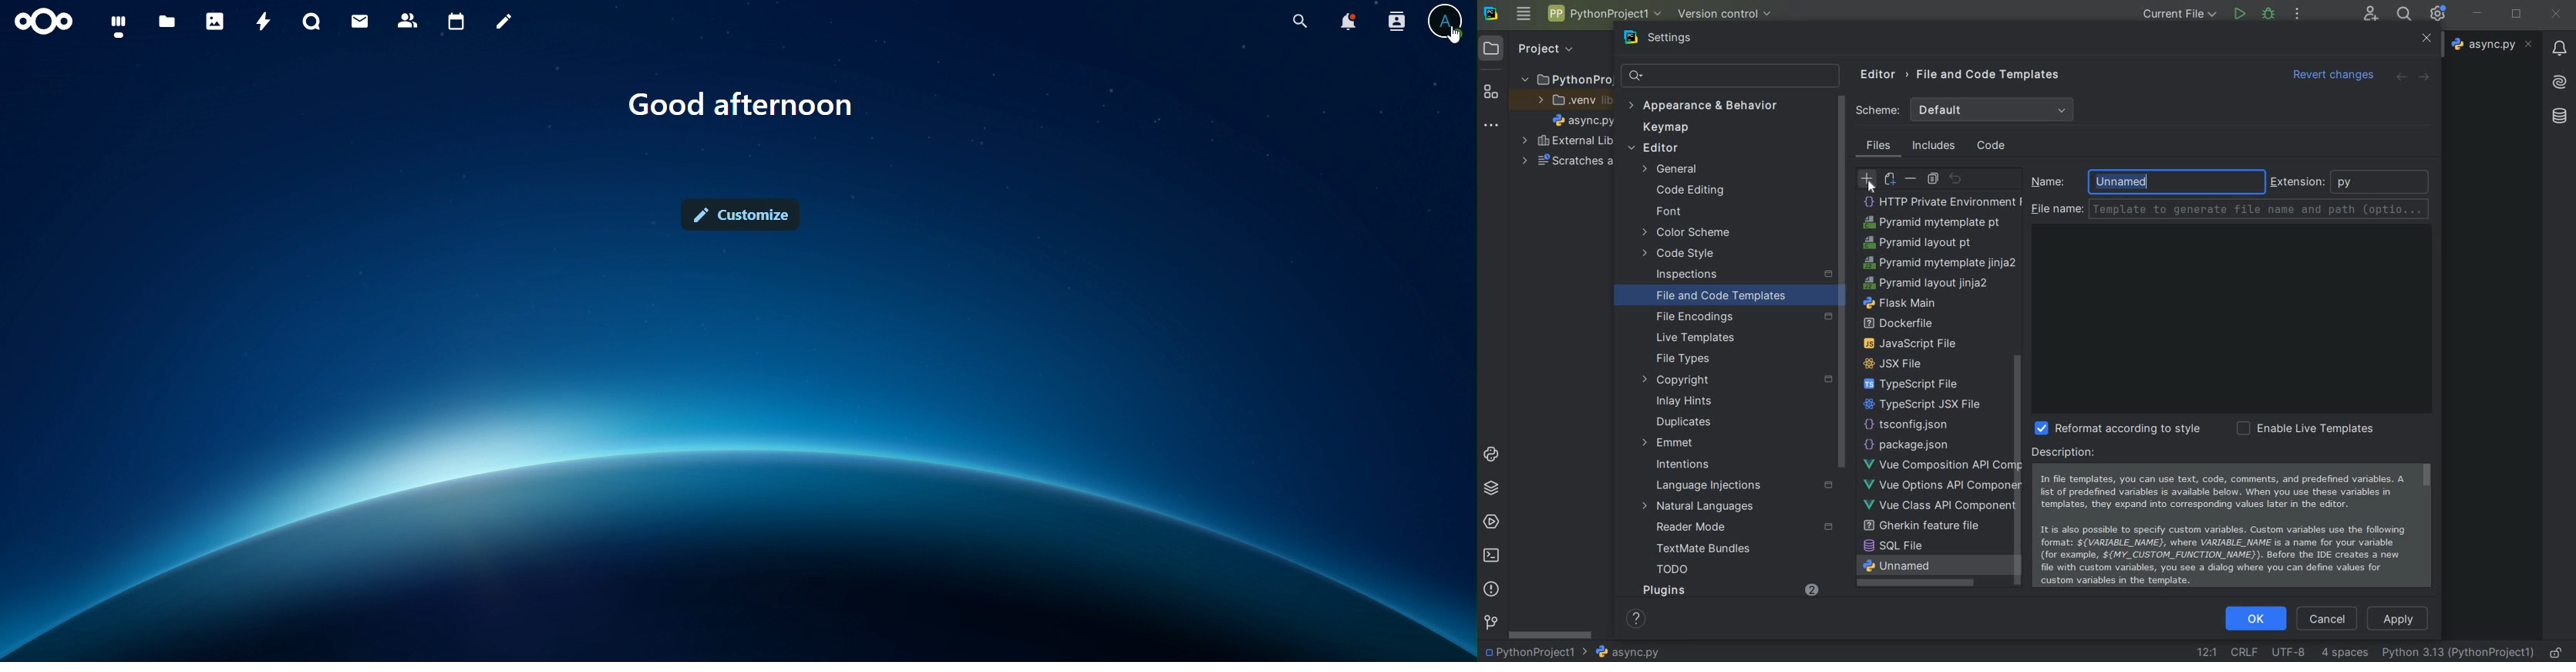  What do you see at coordinates (748, 106) in the screenshot?
I see `Good afternoon` at bounding box center [748, 106].